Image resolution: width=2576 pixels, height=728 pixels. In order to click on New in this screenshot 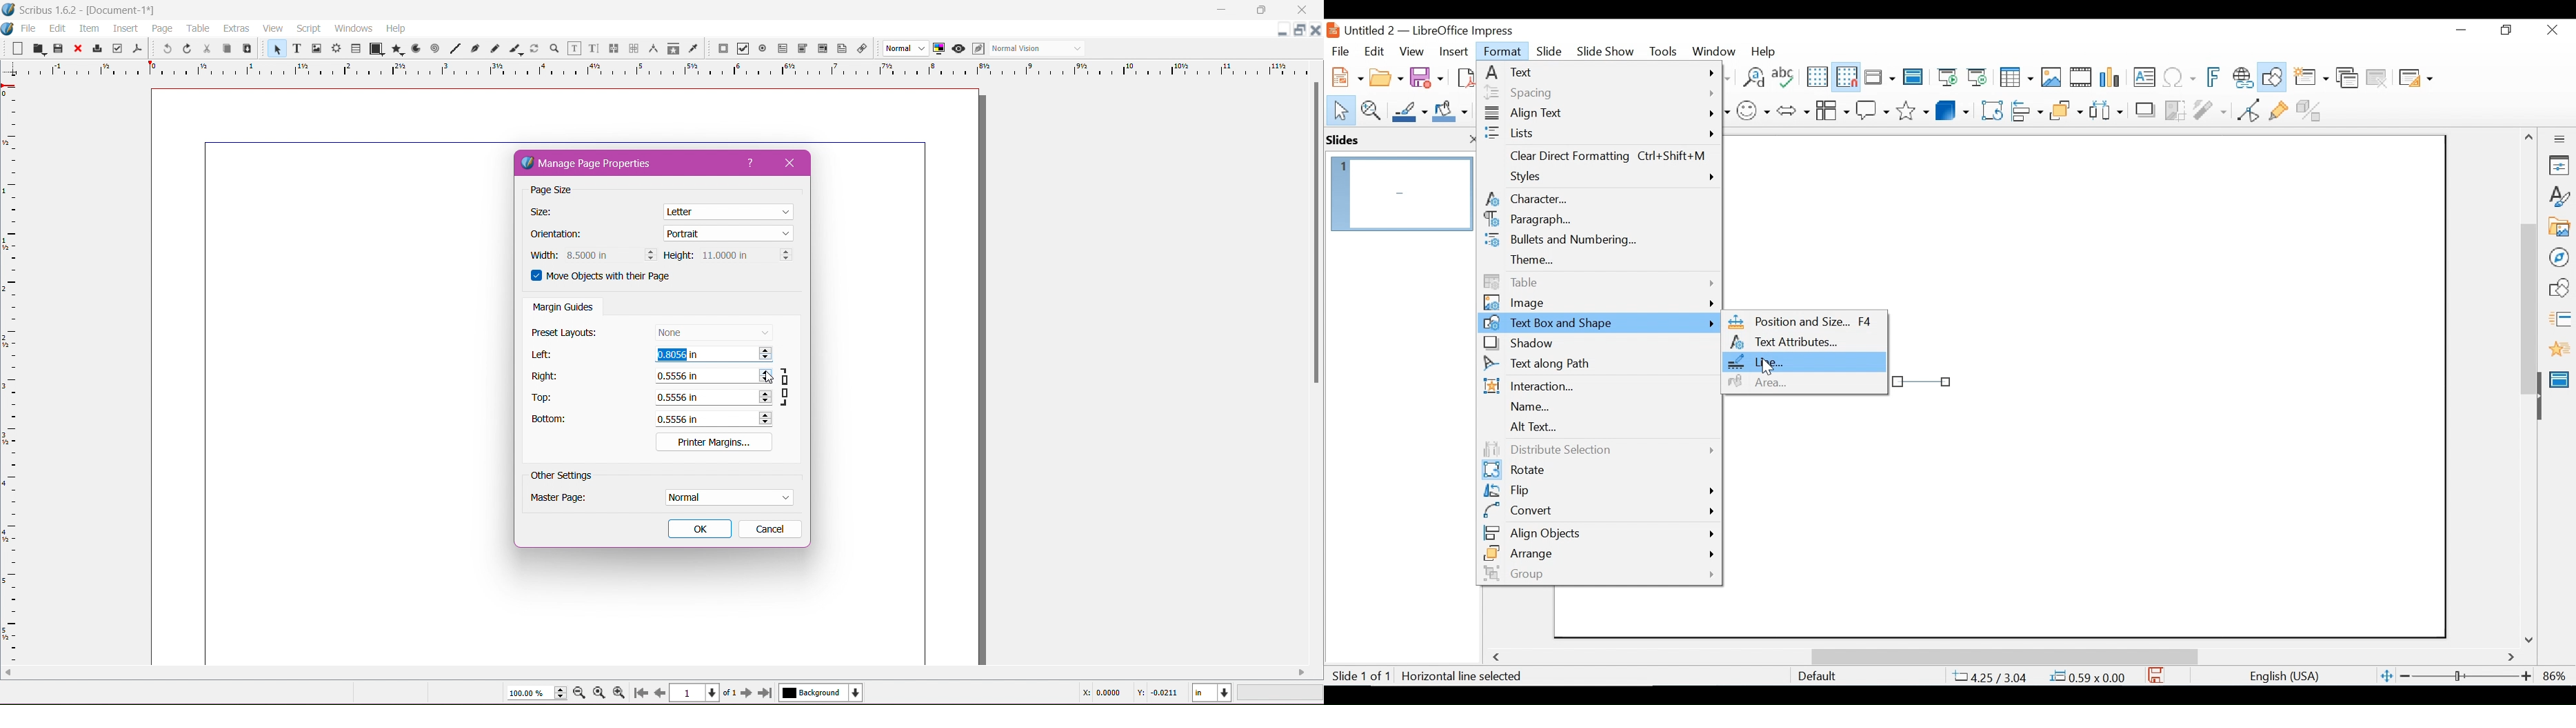, I will do `click(13, 48)`.